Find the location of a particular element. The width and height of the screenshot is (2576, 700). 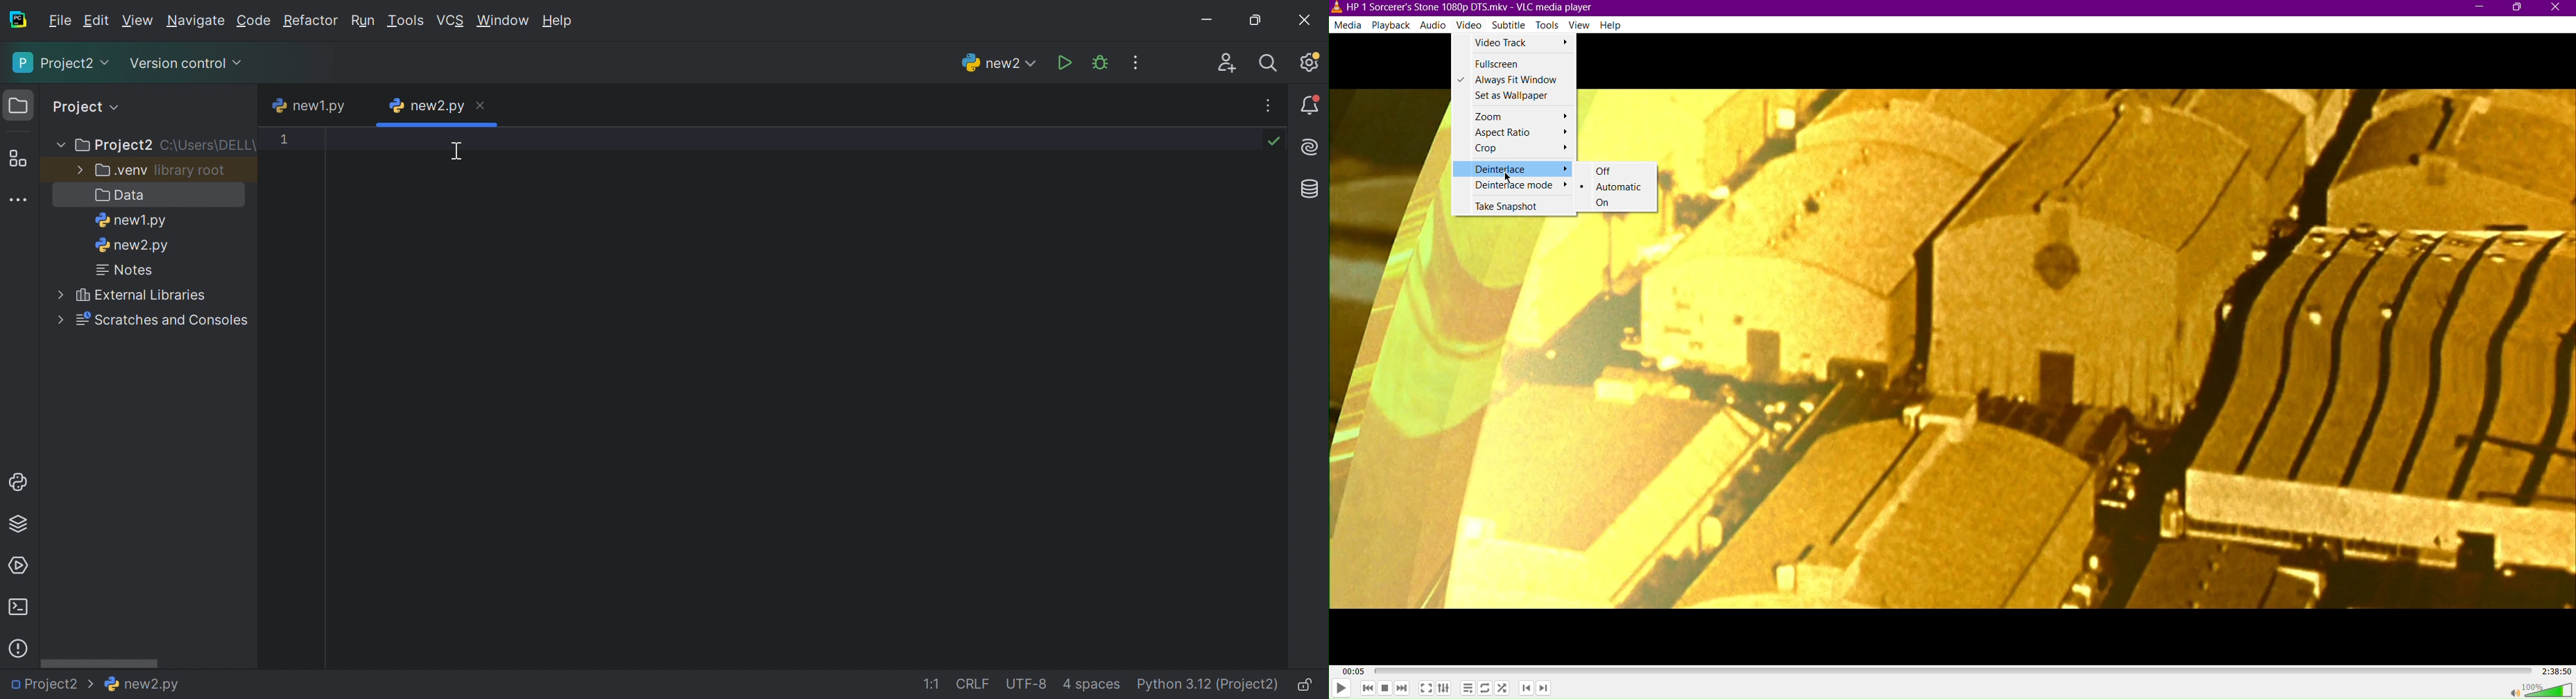

Play is located at coordinates (1341, 687).